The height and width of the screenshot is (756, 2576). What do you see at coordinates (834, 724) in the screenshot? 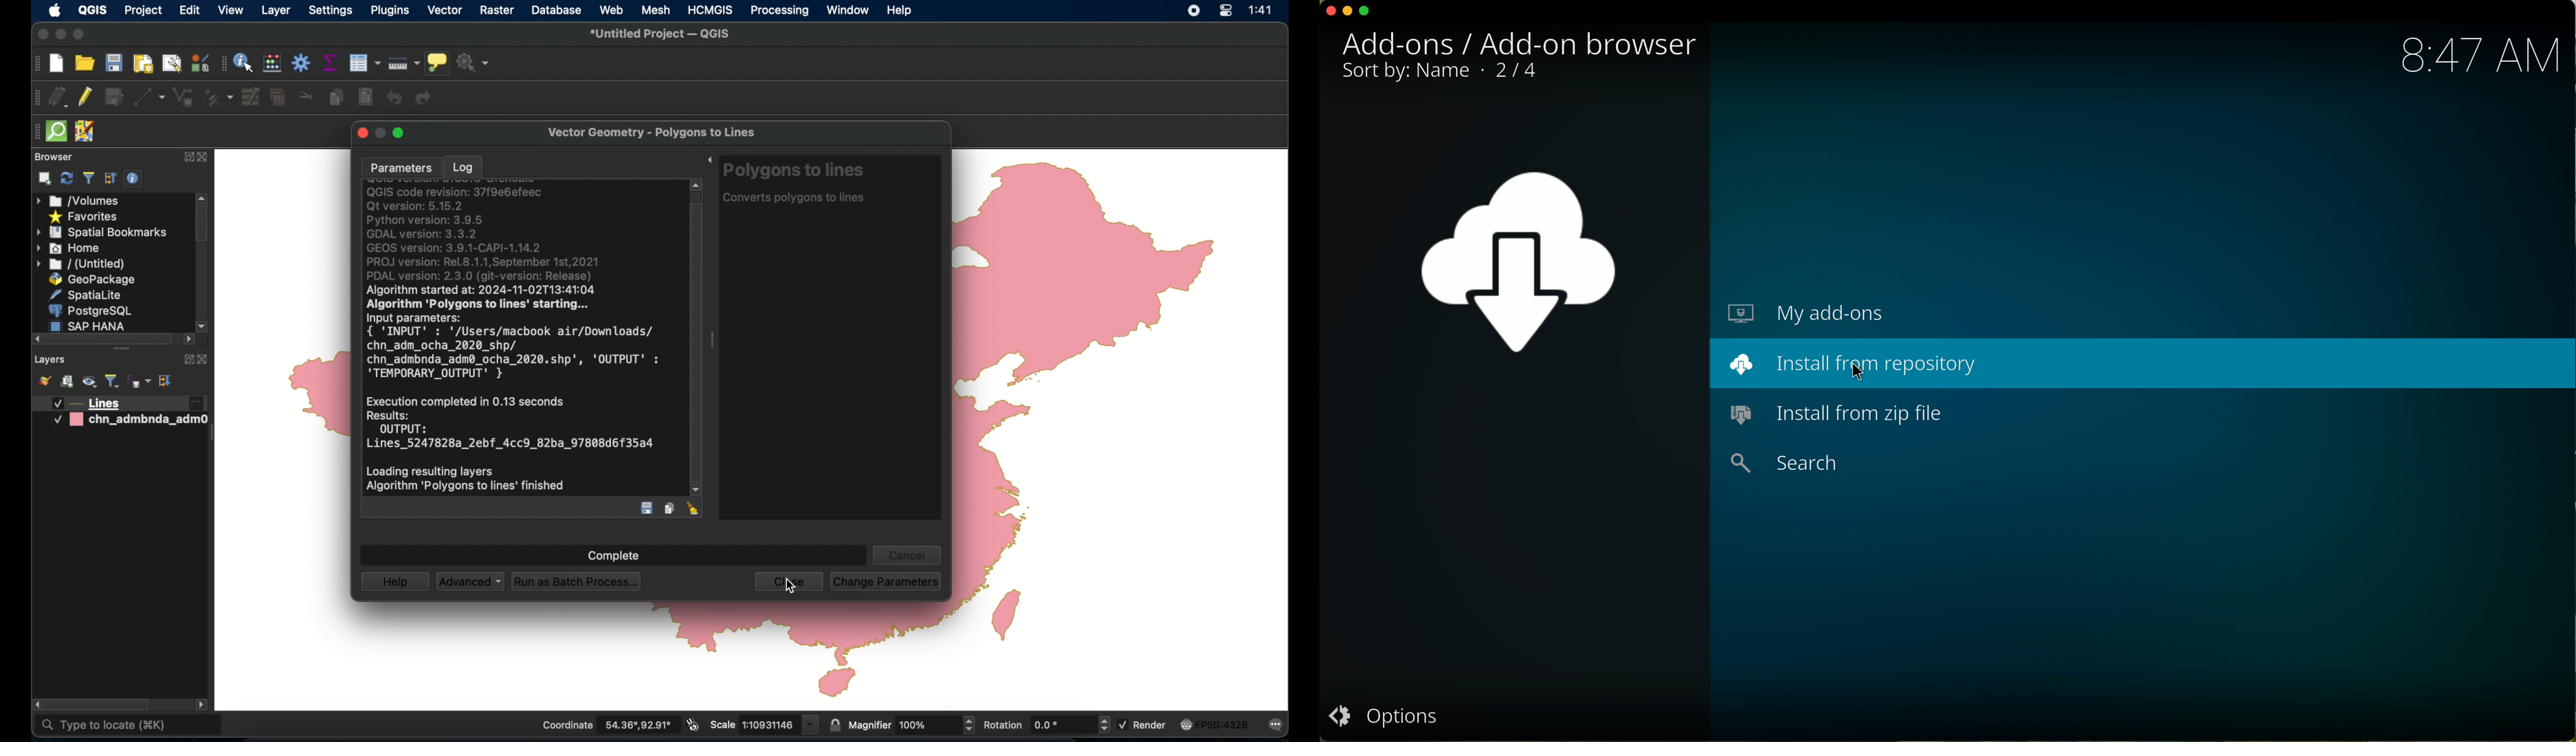
I see `lock scale` at bounding box center [834, 724].